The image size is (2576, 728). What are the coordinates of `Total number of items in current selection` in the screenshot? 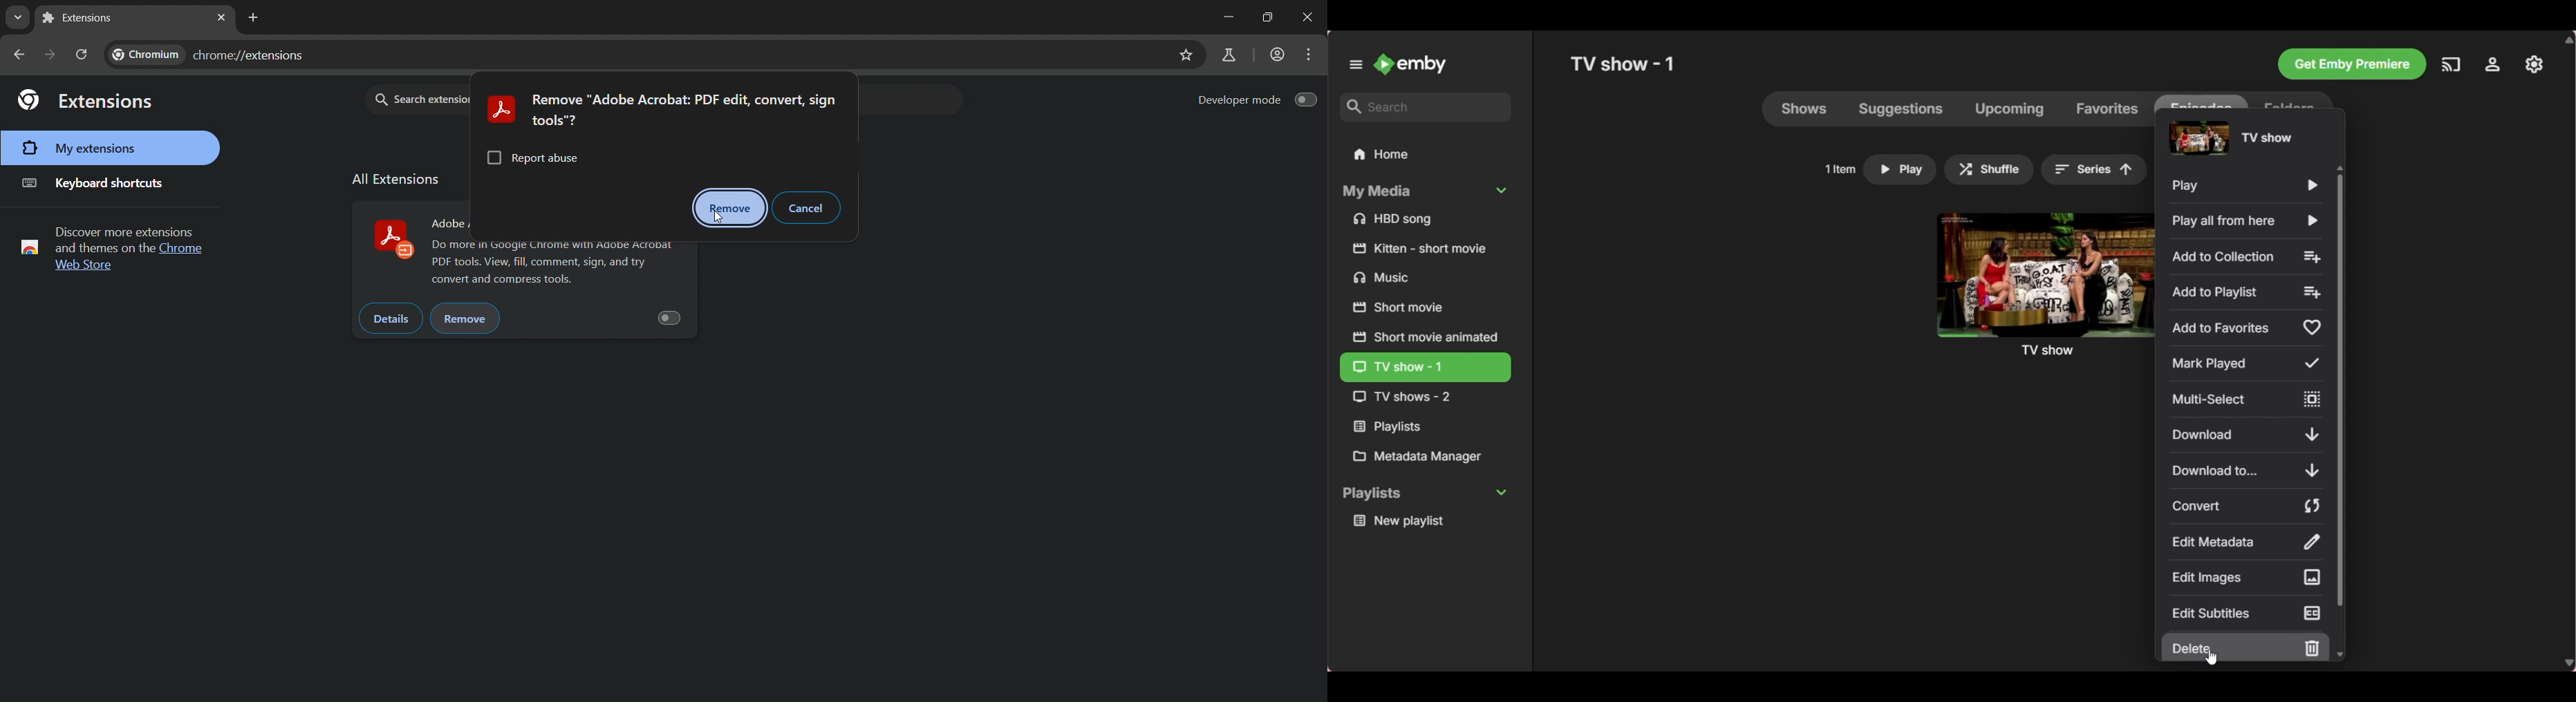 It's located at (1840, 169).